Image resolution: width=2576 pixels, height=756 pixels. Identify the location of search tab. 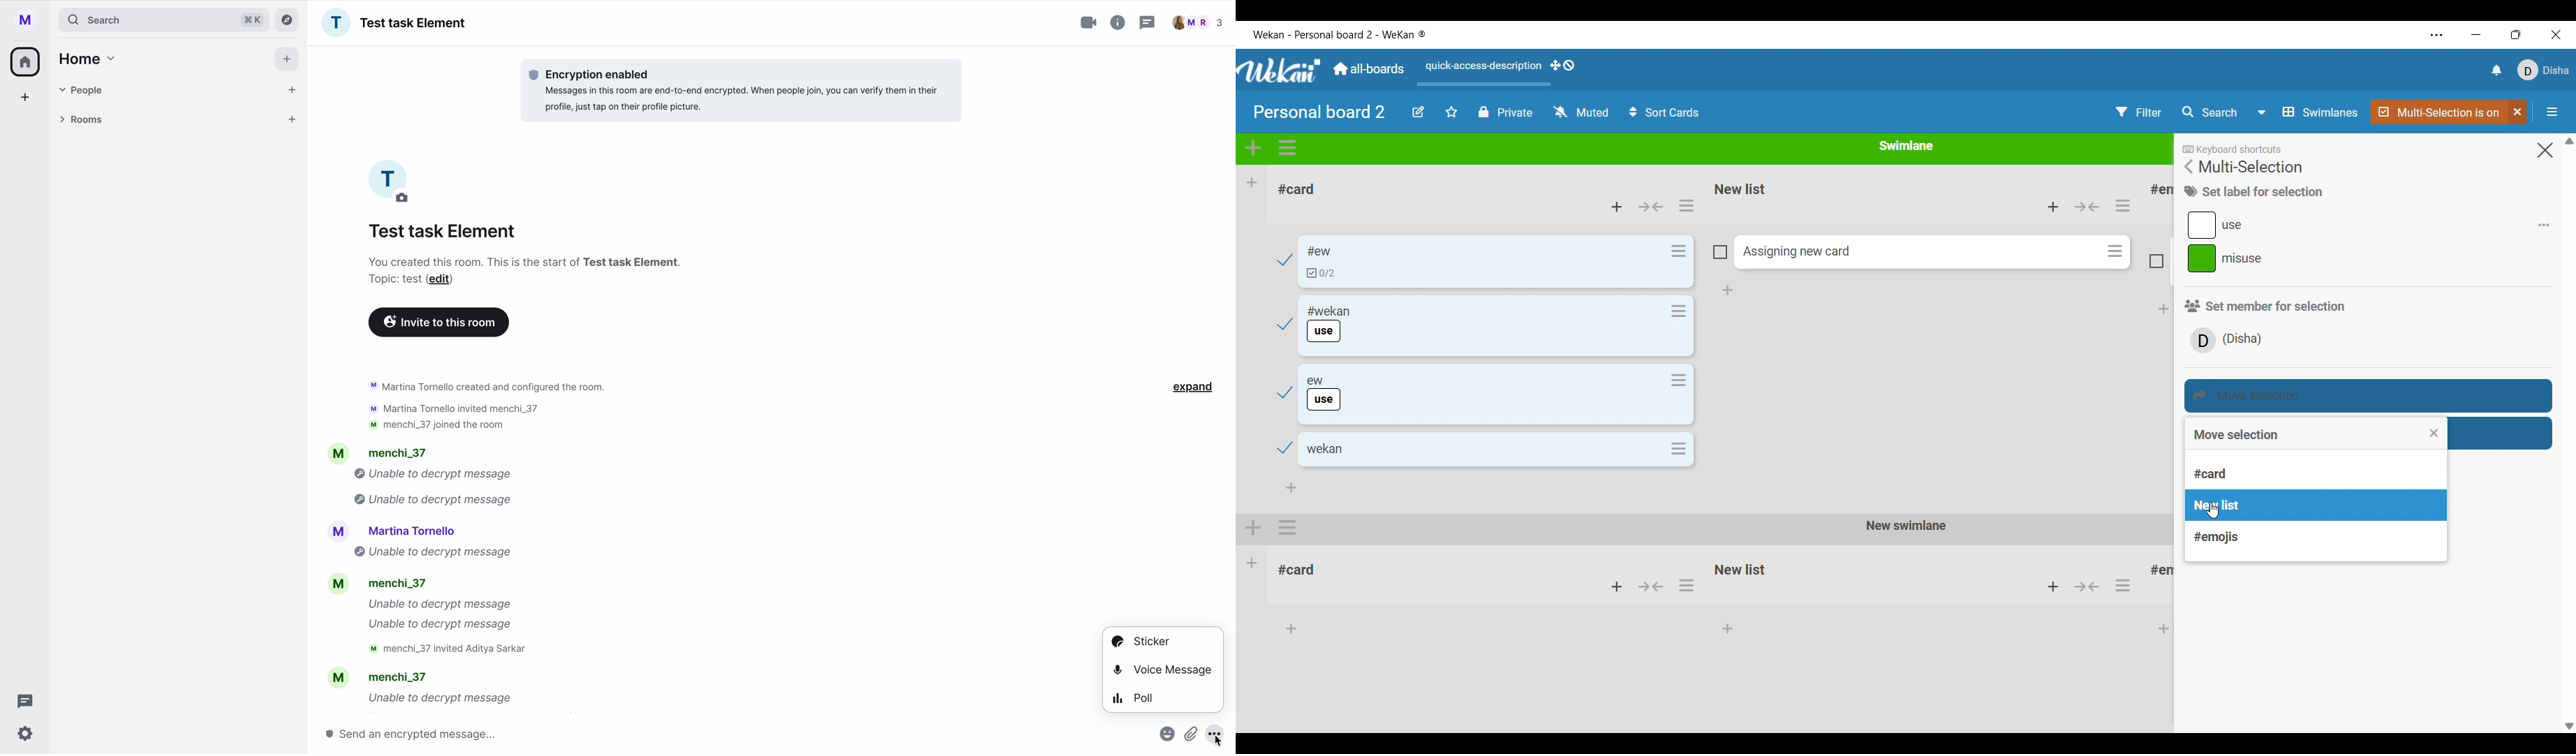
(163, 19).